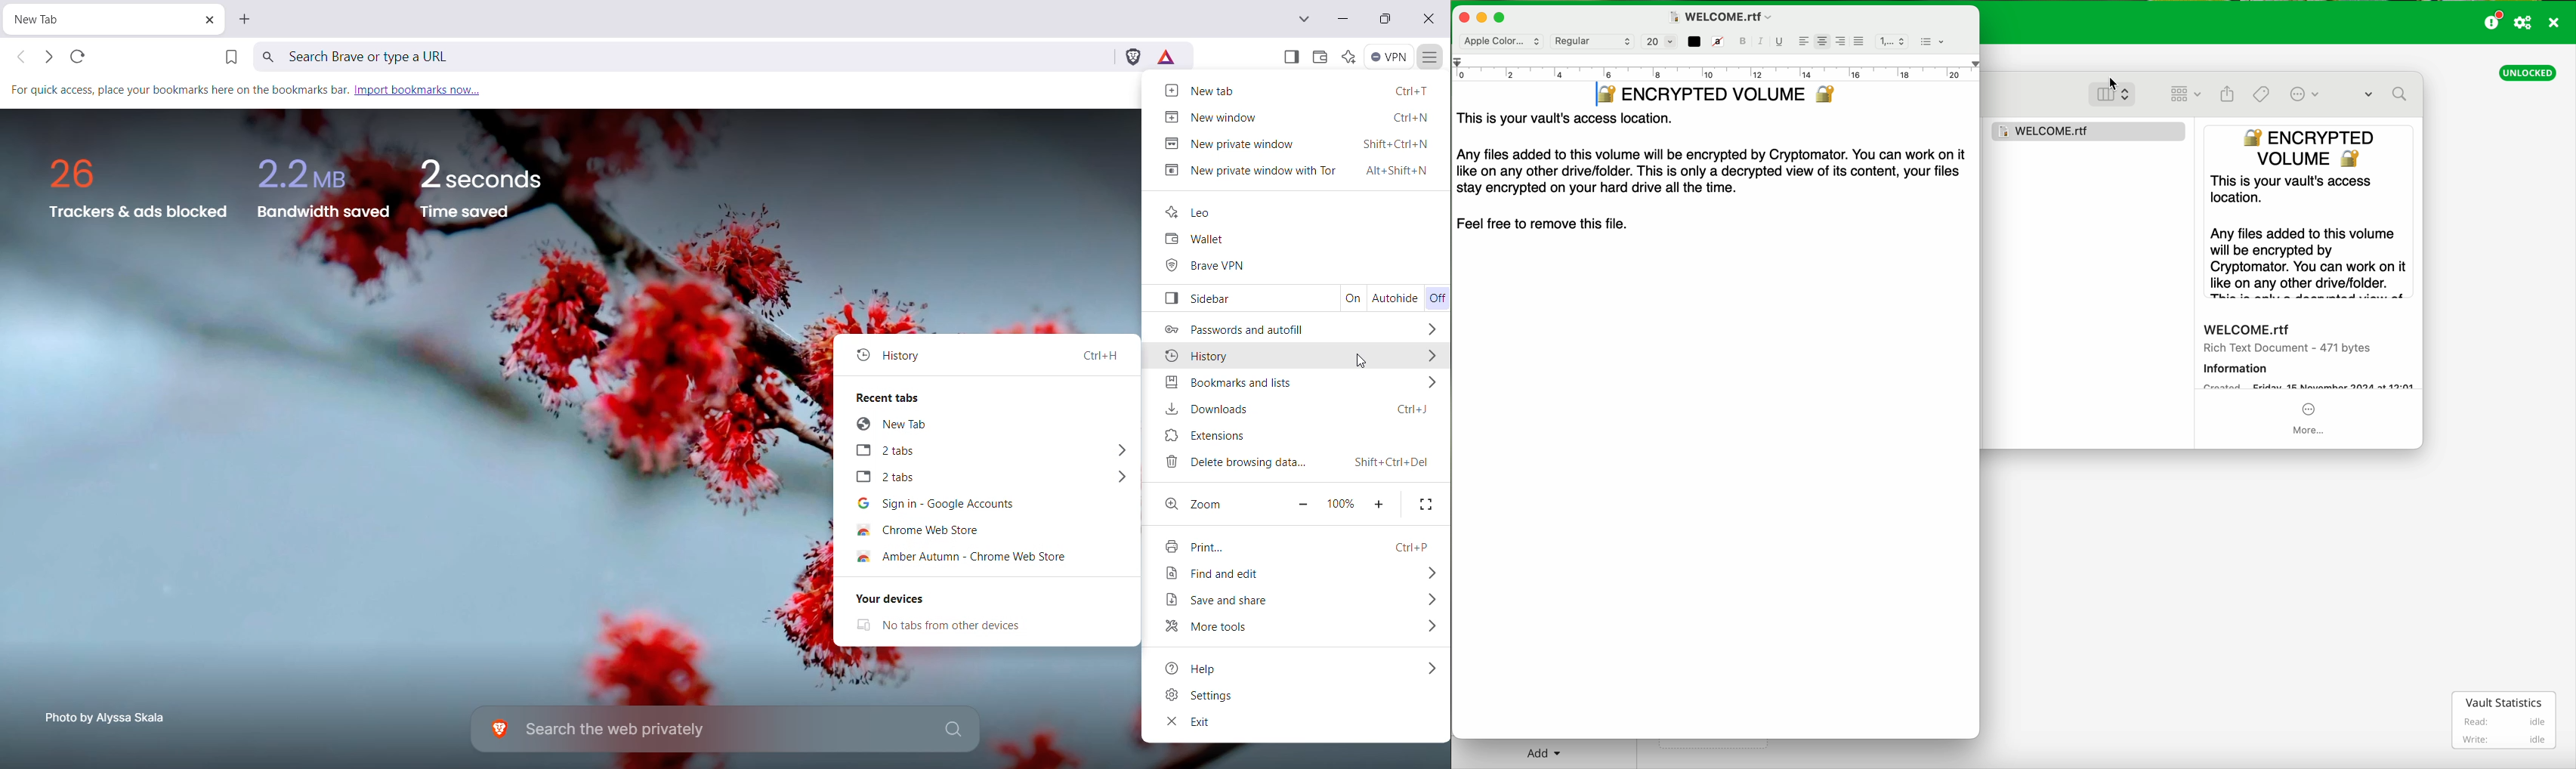 The image size is (2576, 784). I want to click on Earn tokens for private Ads you see on Brave, so click(1167, 57).